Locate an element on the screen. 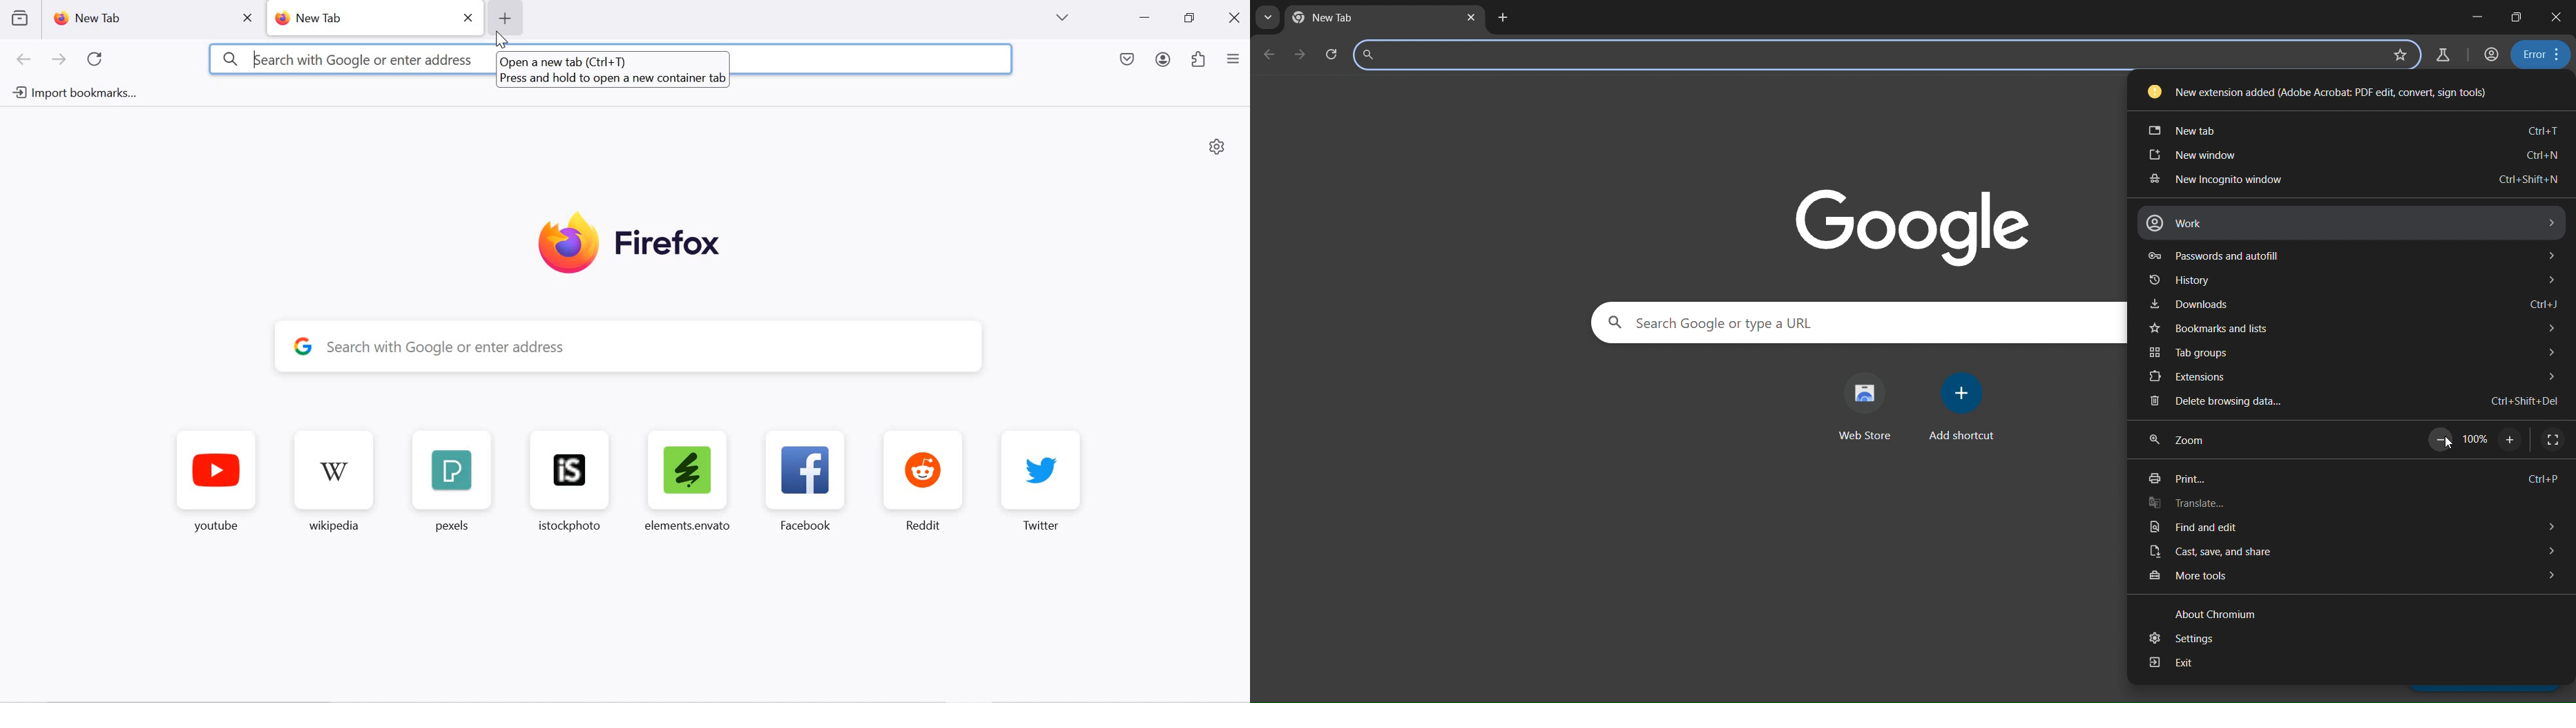 Image resolution: width=2576 pixels, height=728 pixels. zoom out is located at coordinates (2443, 439).